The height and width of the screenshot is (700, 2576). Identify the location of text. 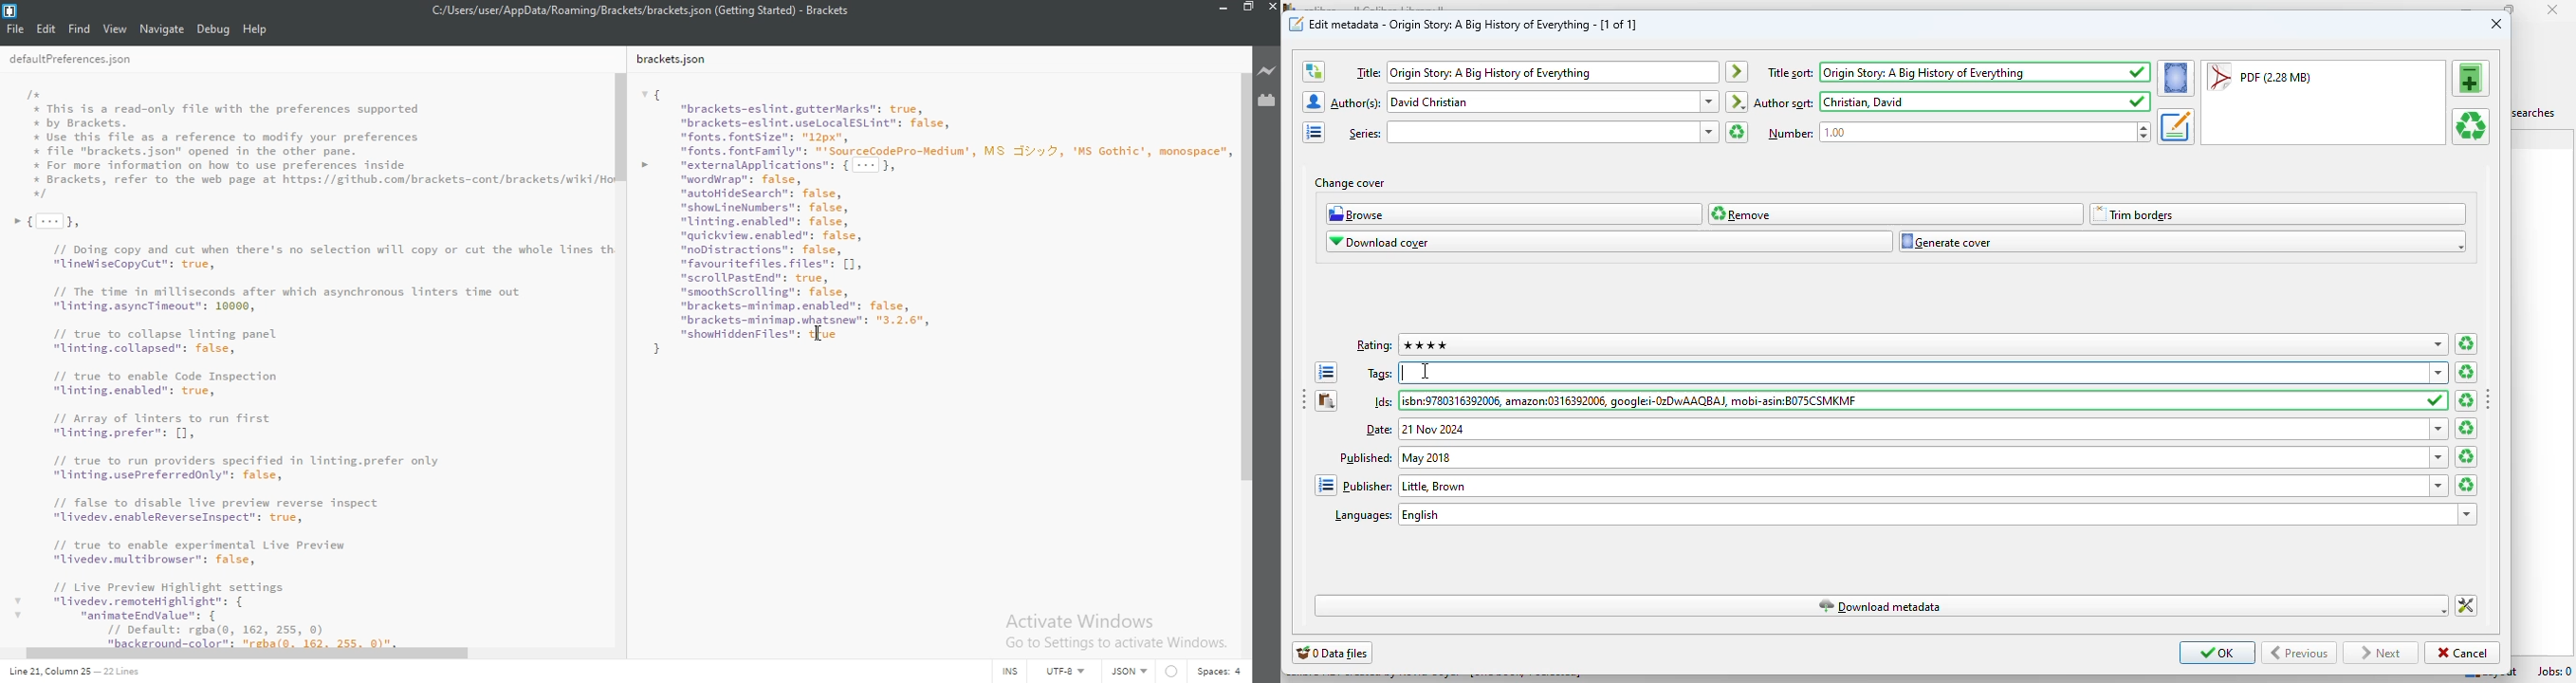
(1364, 133).